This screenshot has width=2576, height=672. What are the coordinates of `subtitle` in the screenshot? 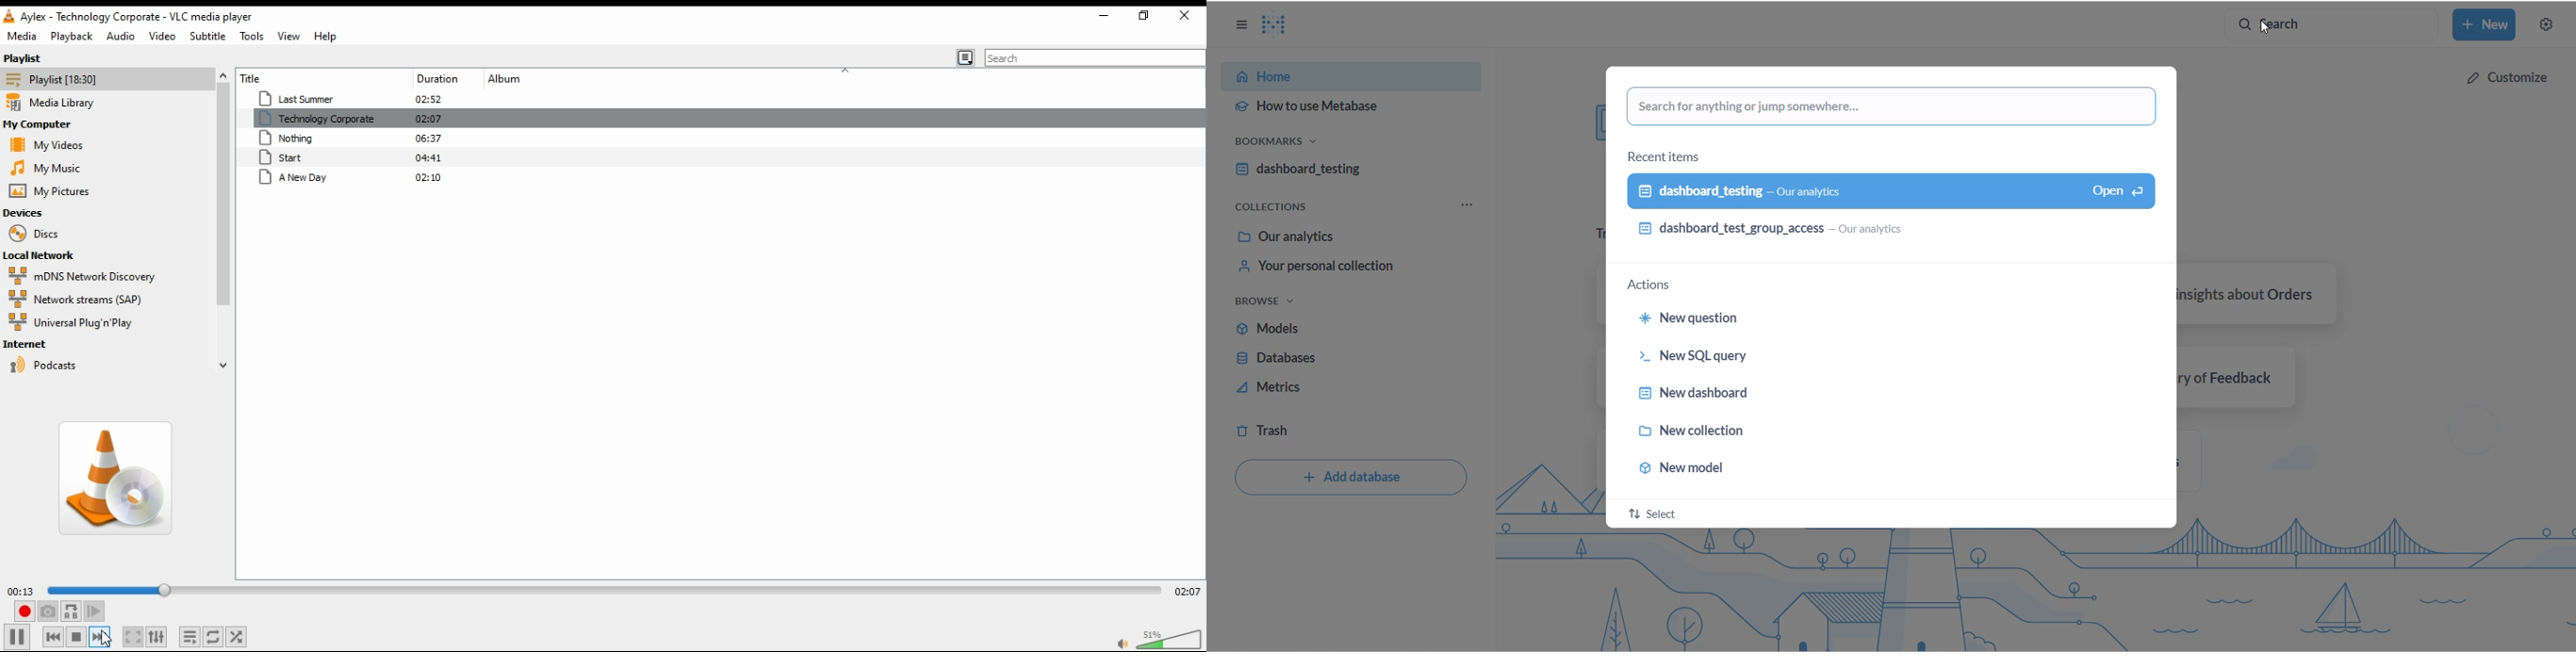 It's located at (211, 37).